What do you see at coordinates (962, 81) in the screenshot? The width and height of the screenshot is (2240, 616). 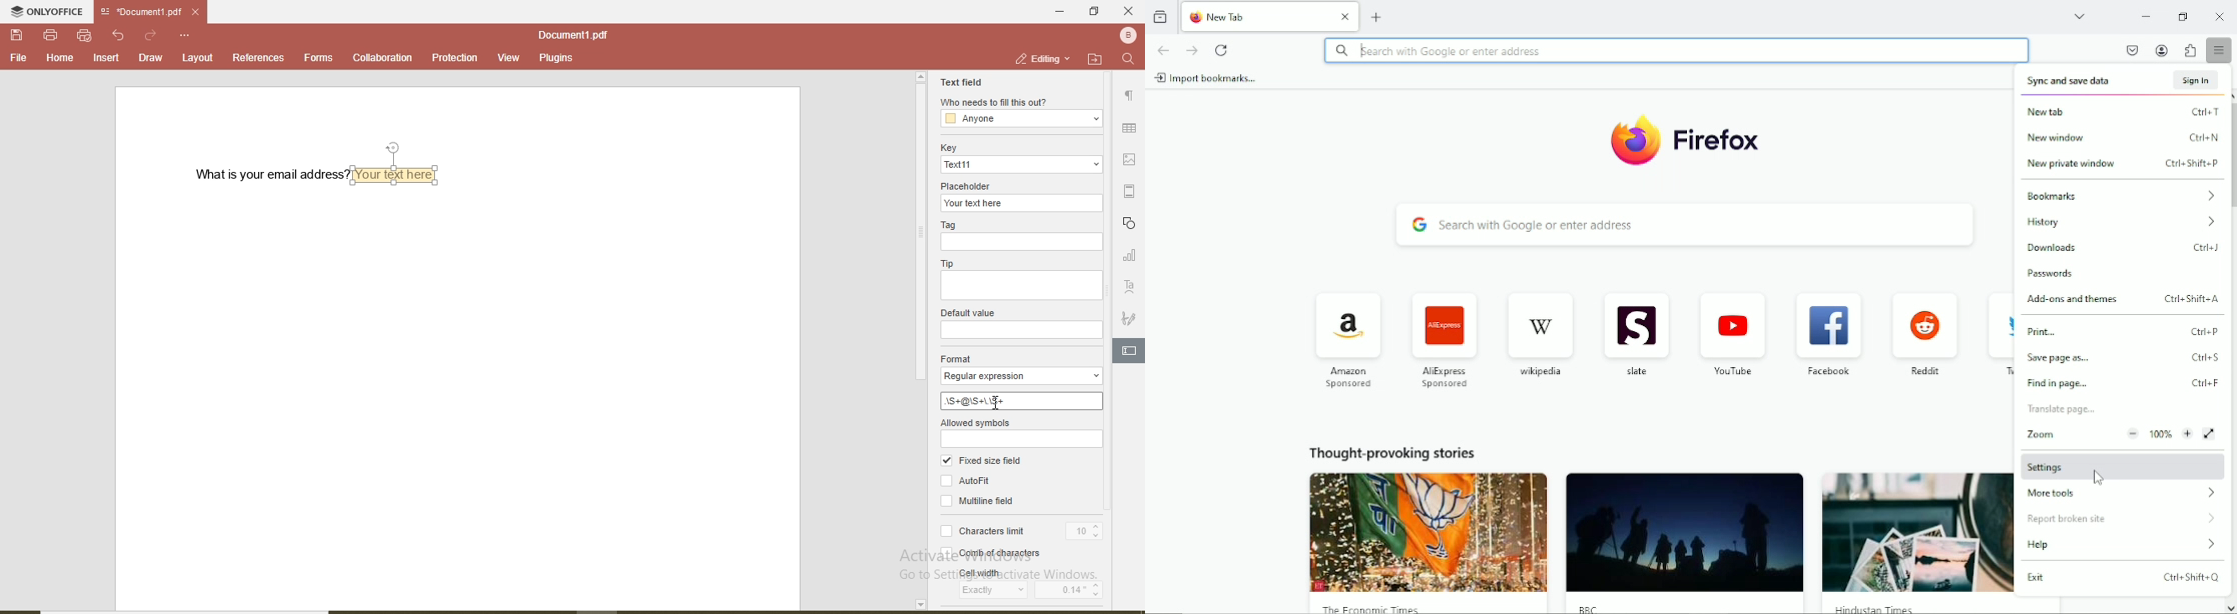 I see `text field ` at bounding box center [962, 81].